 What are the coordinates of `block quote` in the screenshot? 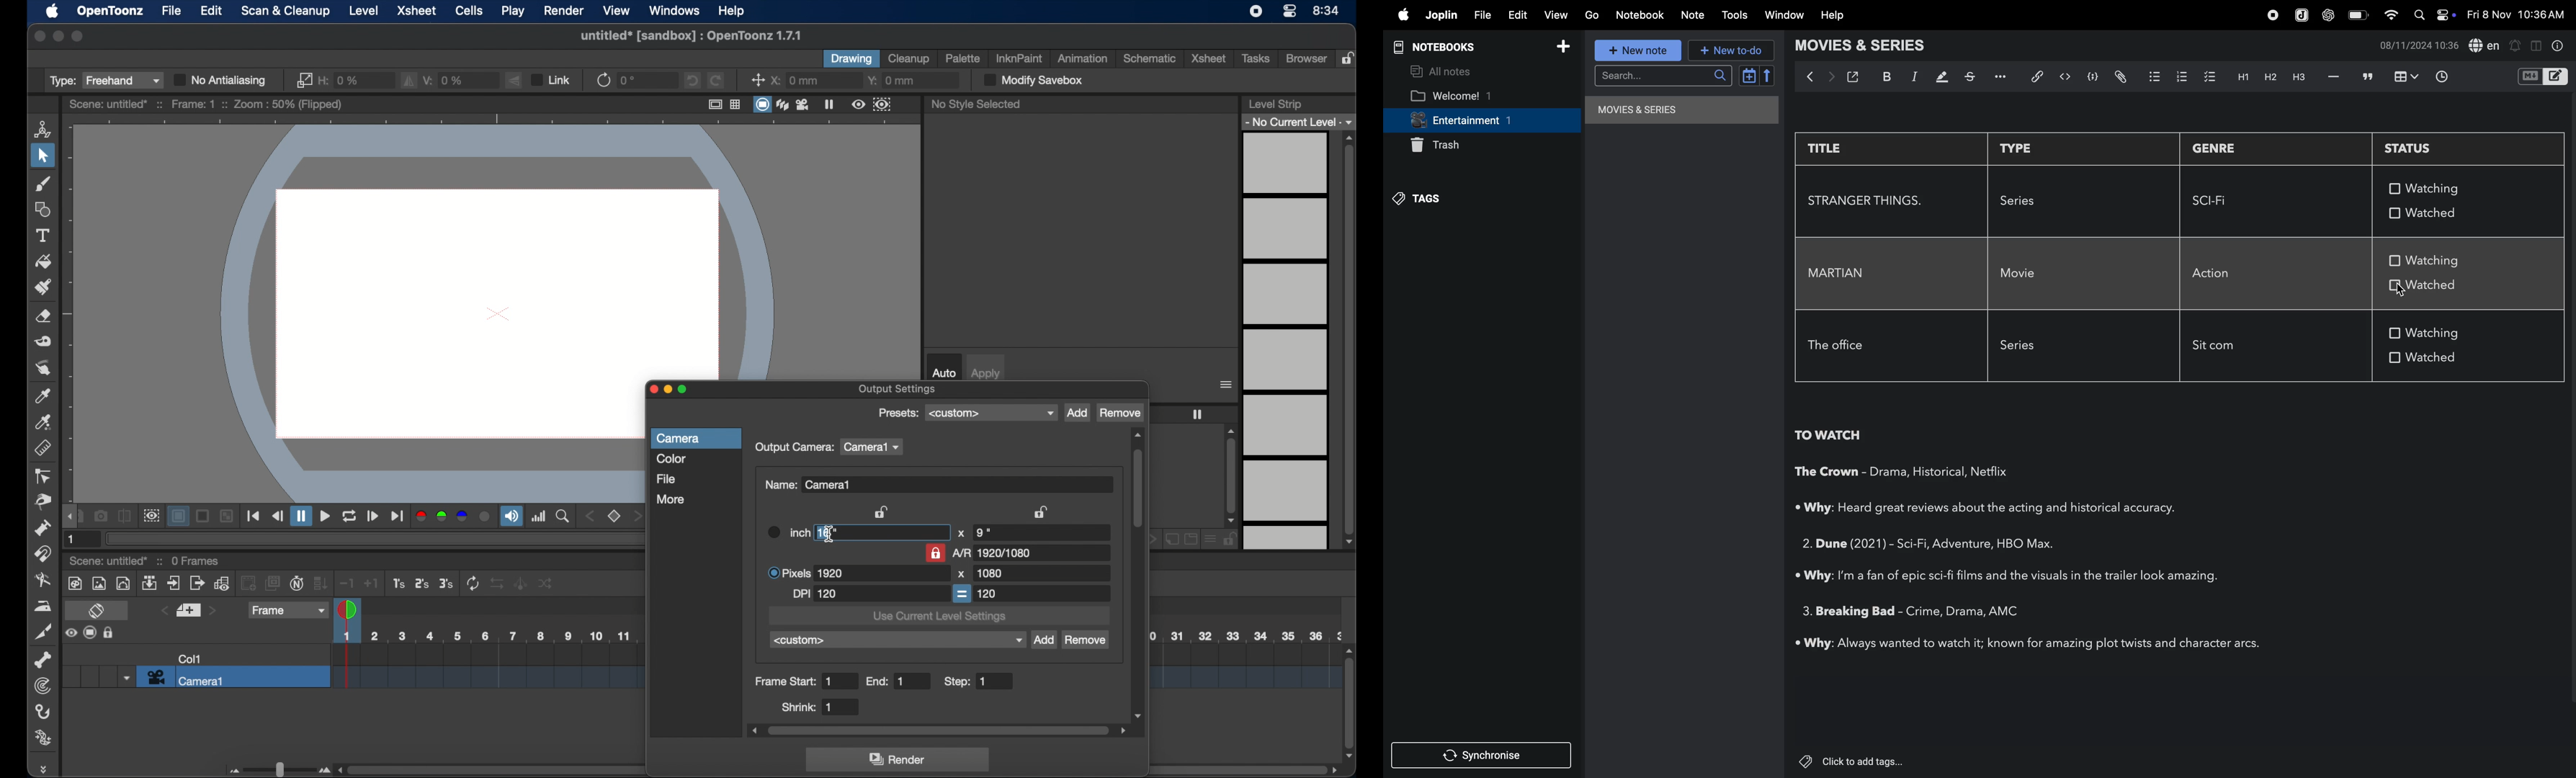 It's located at (2368, 76).